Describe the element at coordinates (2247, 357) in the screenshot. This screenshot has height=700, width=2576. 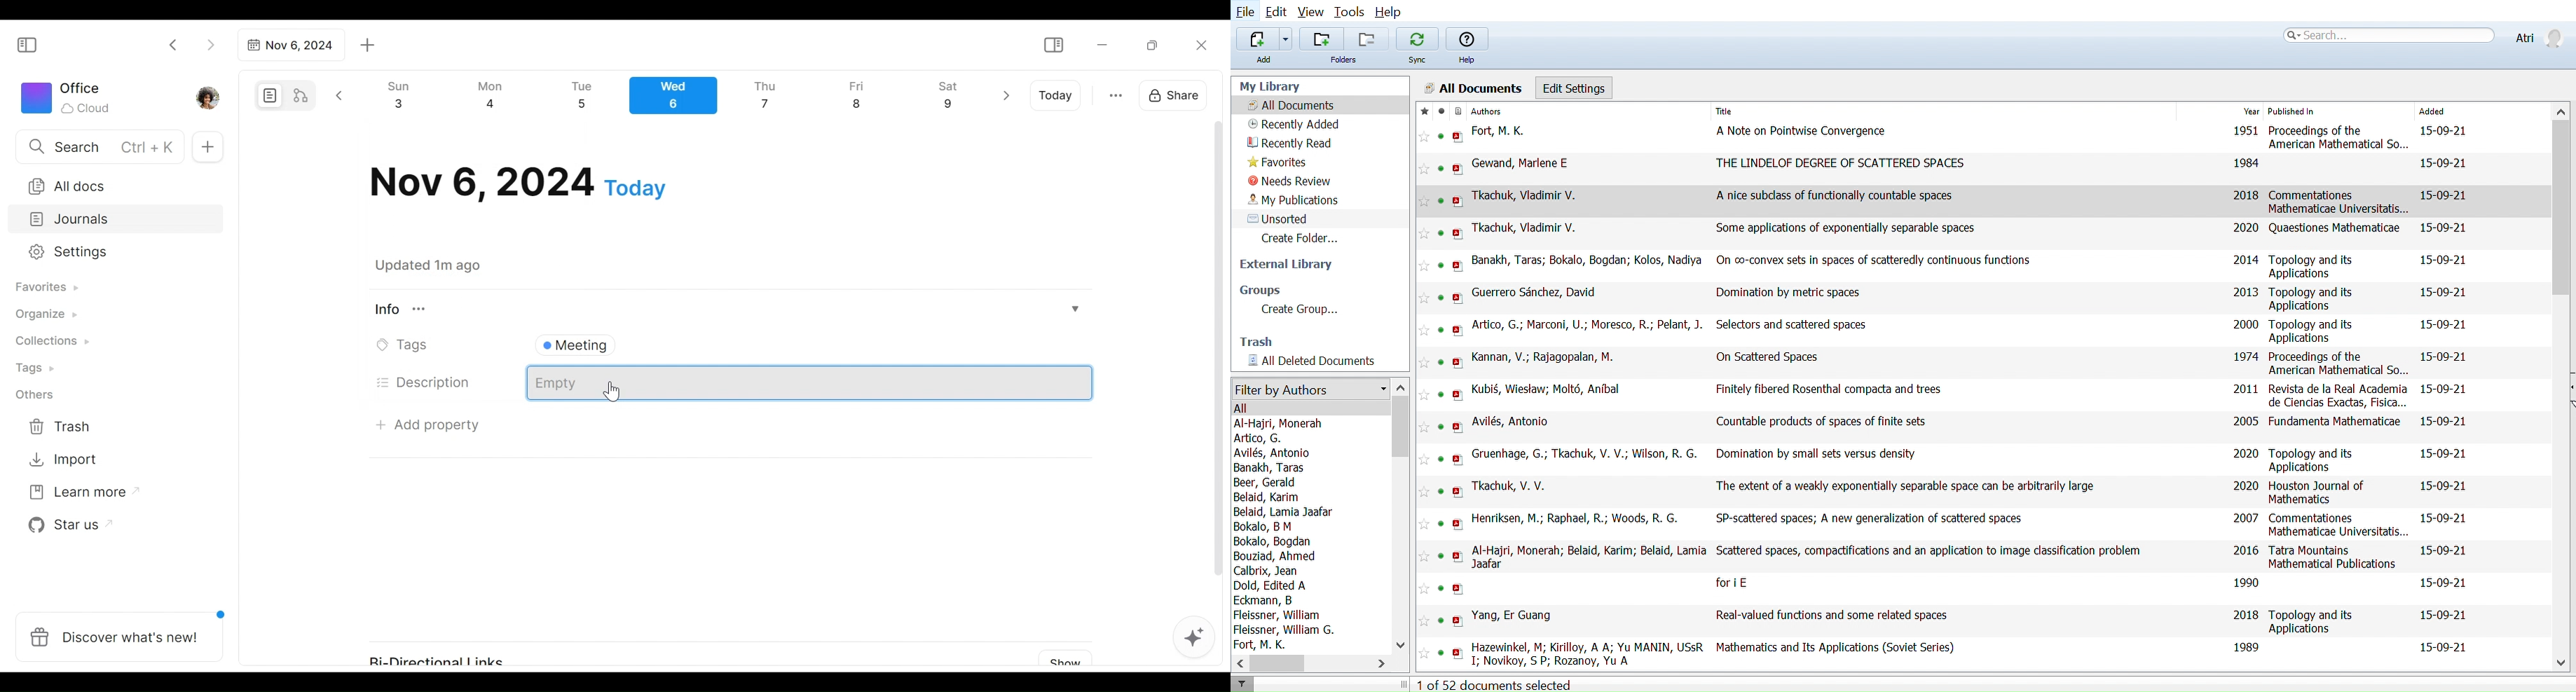
I see `1974` at that location.